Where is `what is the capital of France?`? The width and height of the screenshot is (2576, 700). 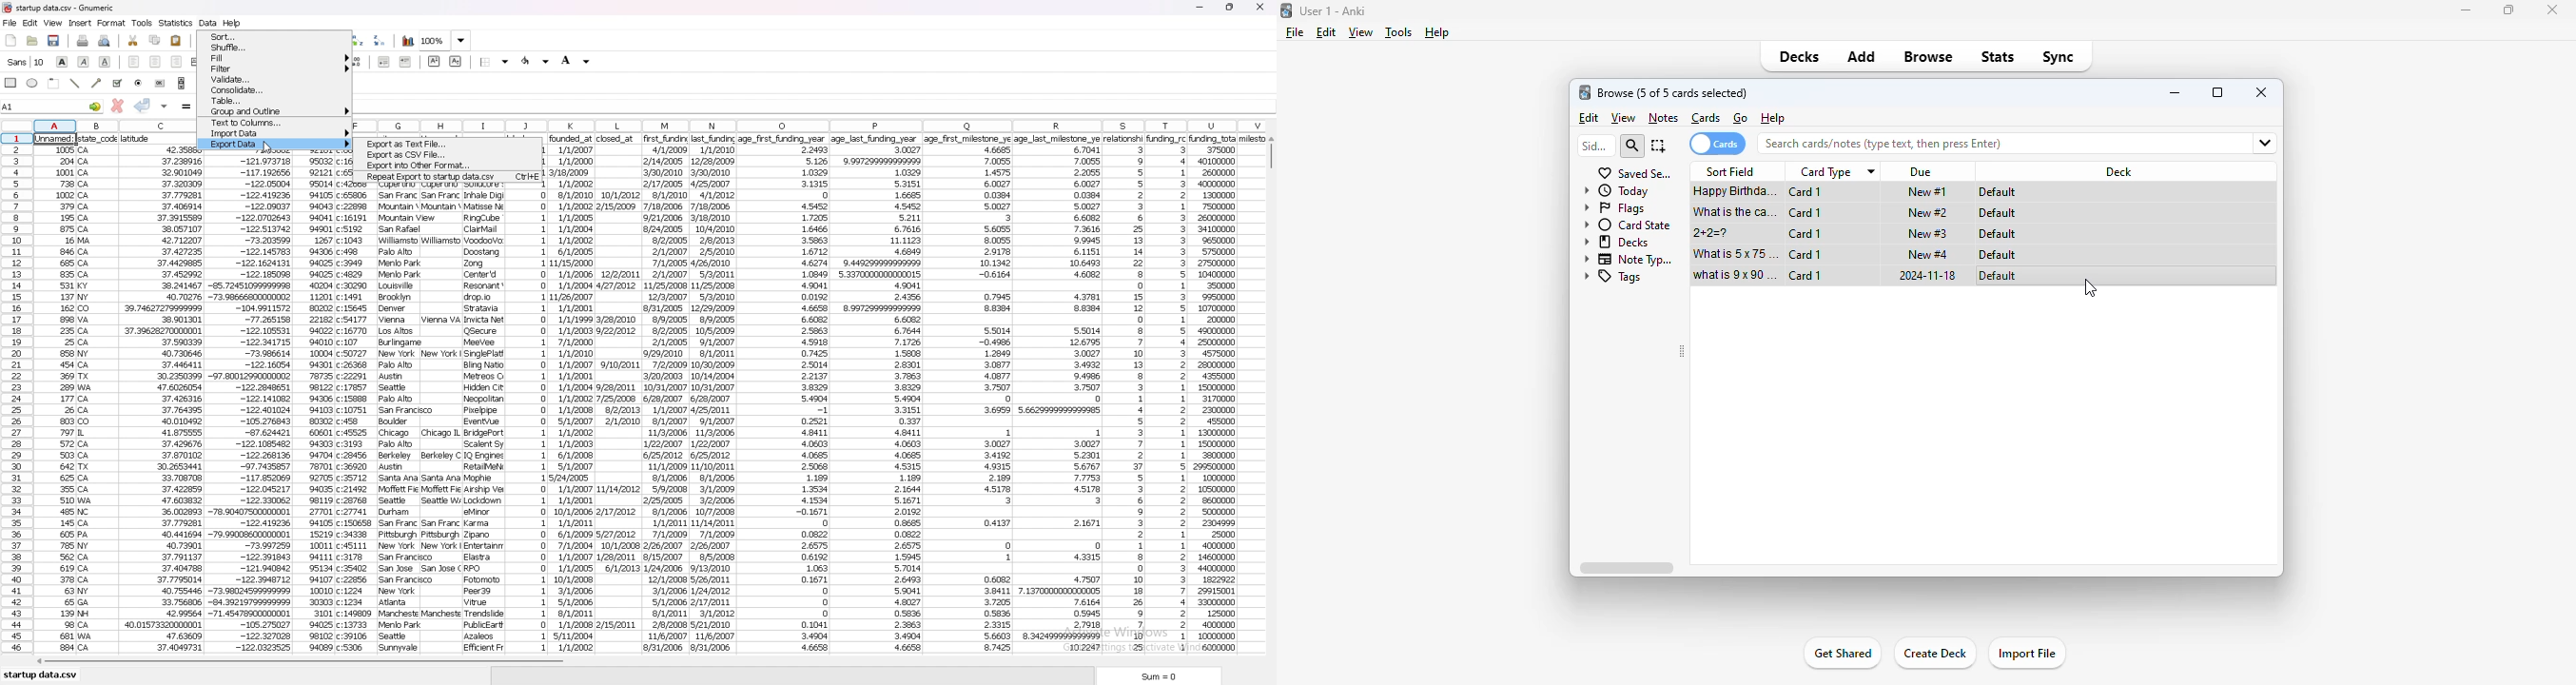
what is the capital of France? is located at coordinates (1734, 212).